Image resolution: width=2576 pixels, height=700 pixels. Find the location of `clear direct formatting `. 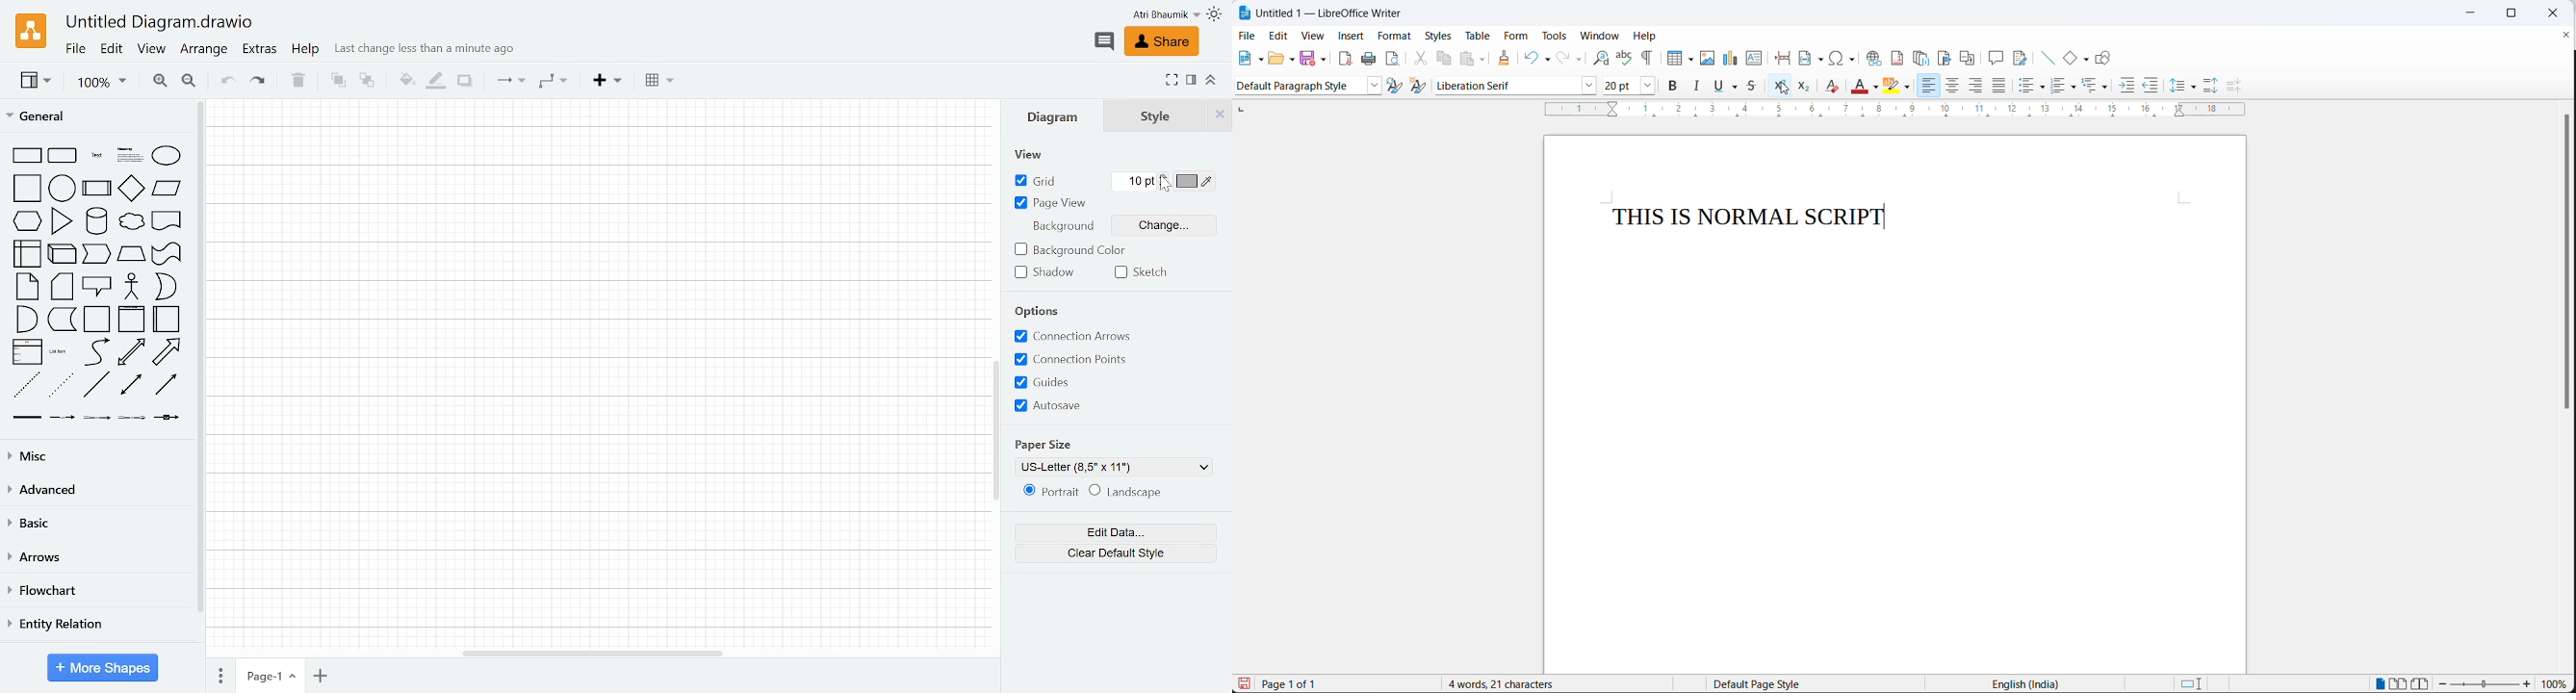

clear direct formatting  is located at coordinates (1834, 85).